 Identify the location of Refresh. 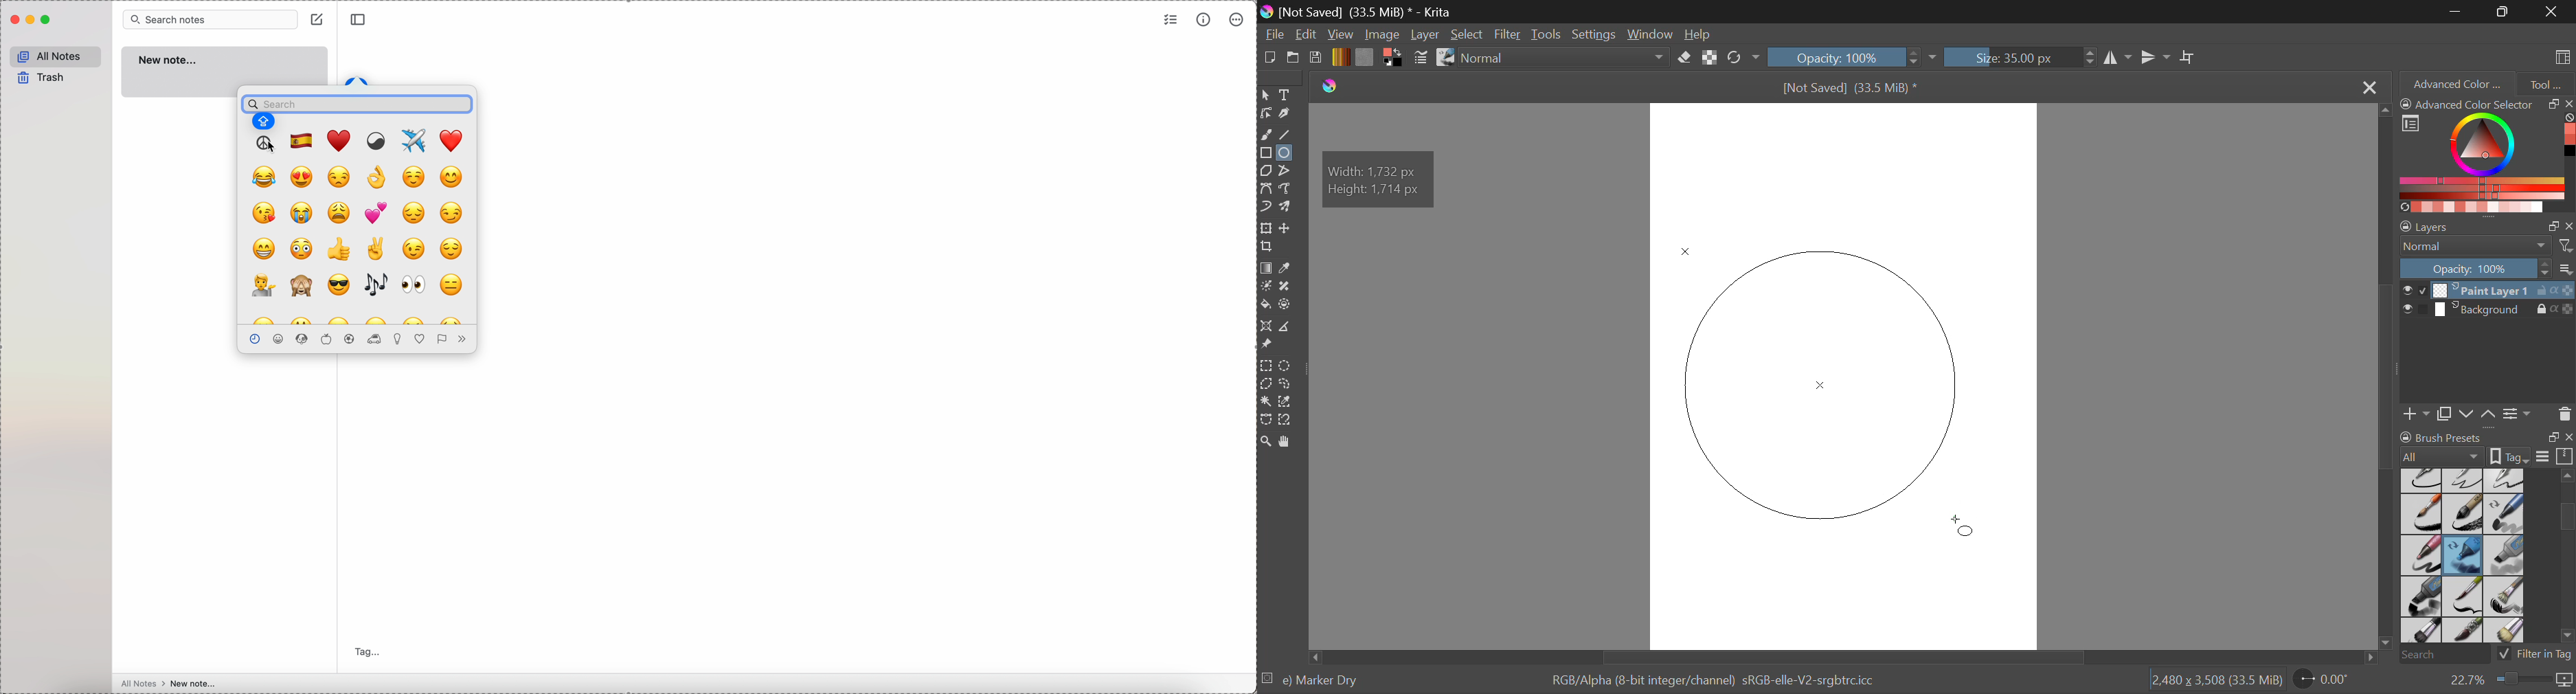
(1738, 58).